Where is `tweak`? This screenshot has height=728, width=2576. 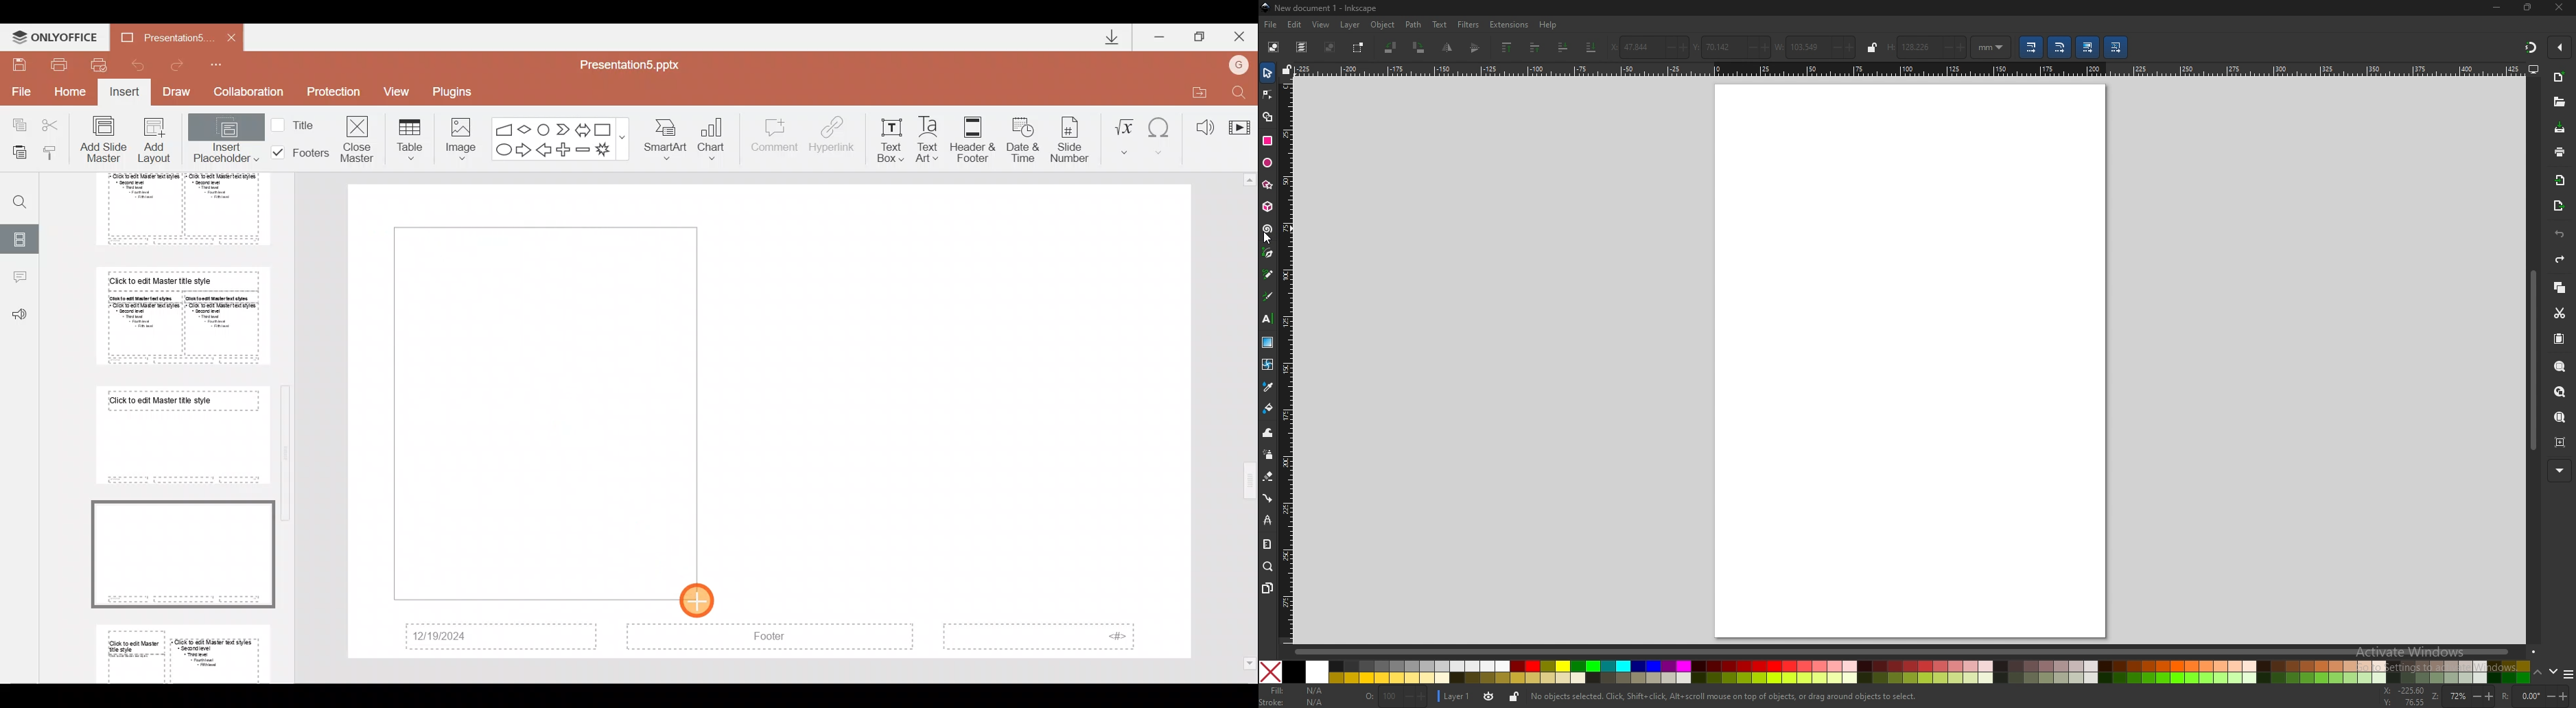 tweak is located at coordinates (1267, 434).